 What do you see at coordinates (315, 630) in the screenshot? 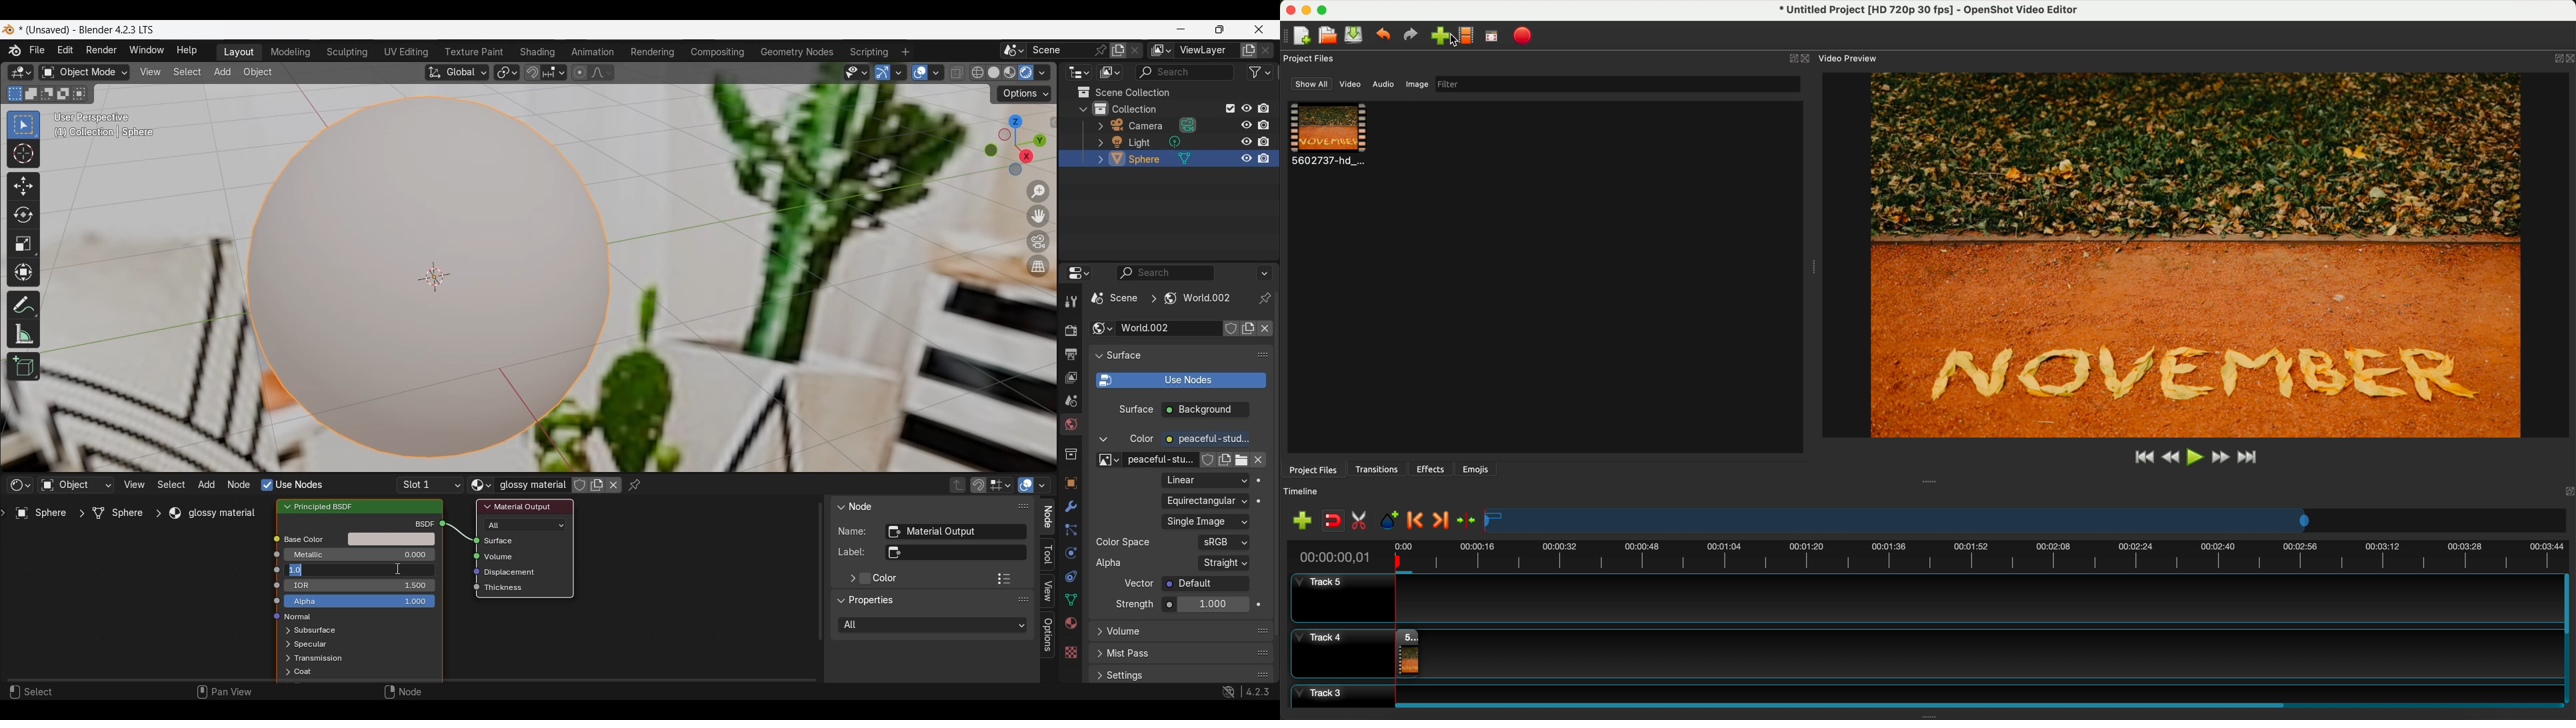
I see `Subsurface options` at bounding box center [315, 630].